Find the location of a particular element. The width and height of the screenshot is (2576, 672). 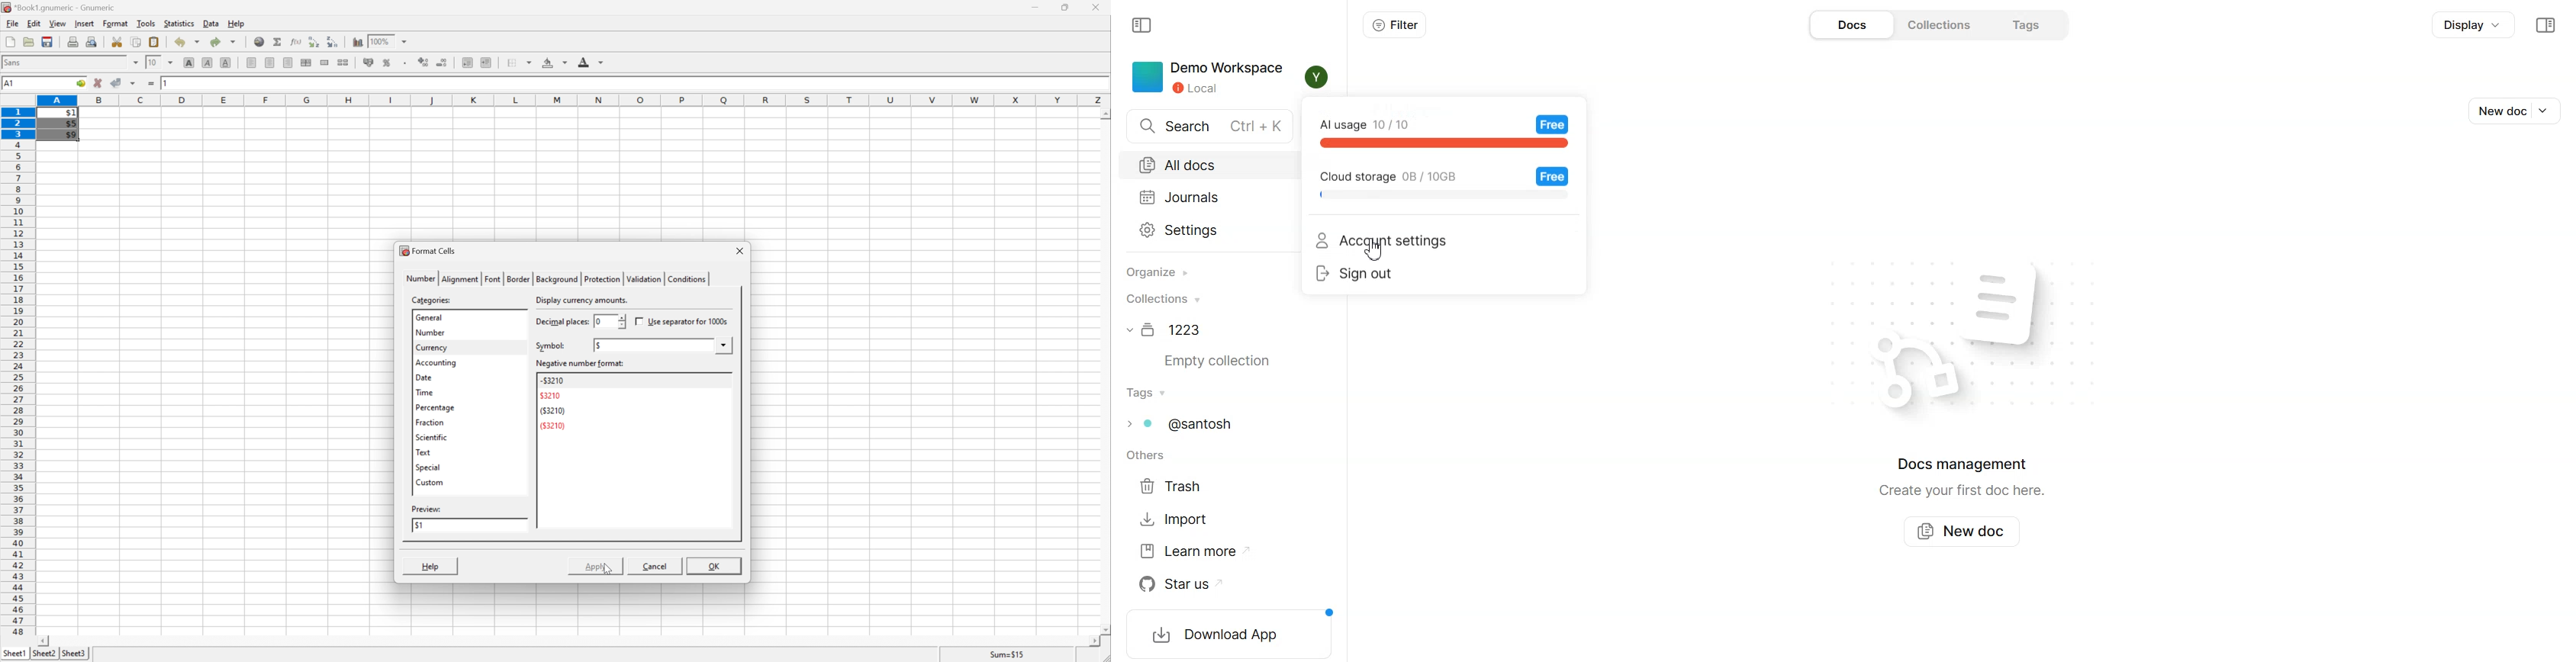

Display is located at coordinates (2473, 24).